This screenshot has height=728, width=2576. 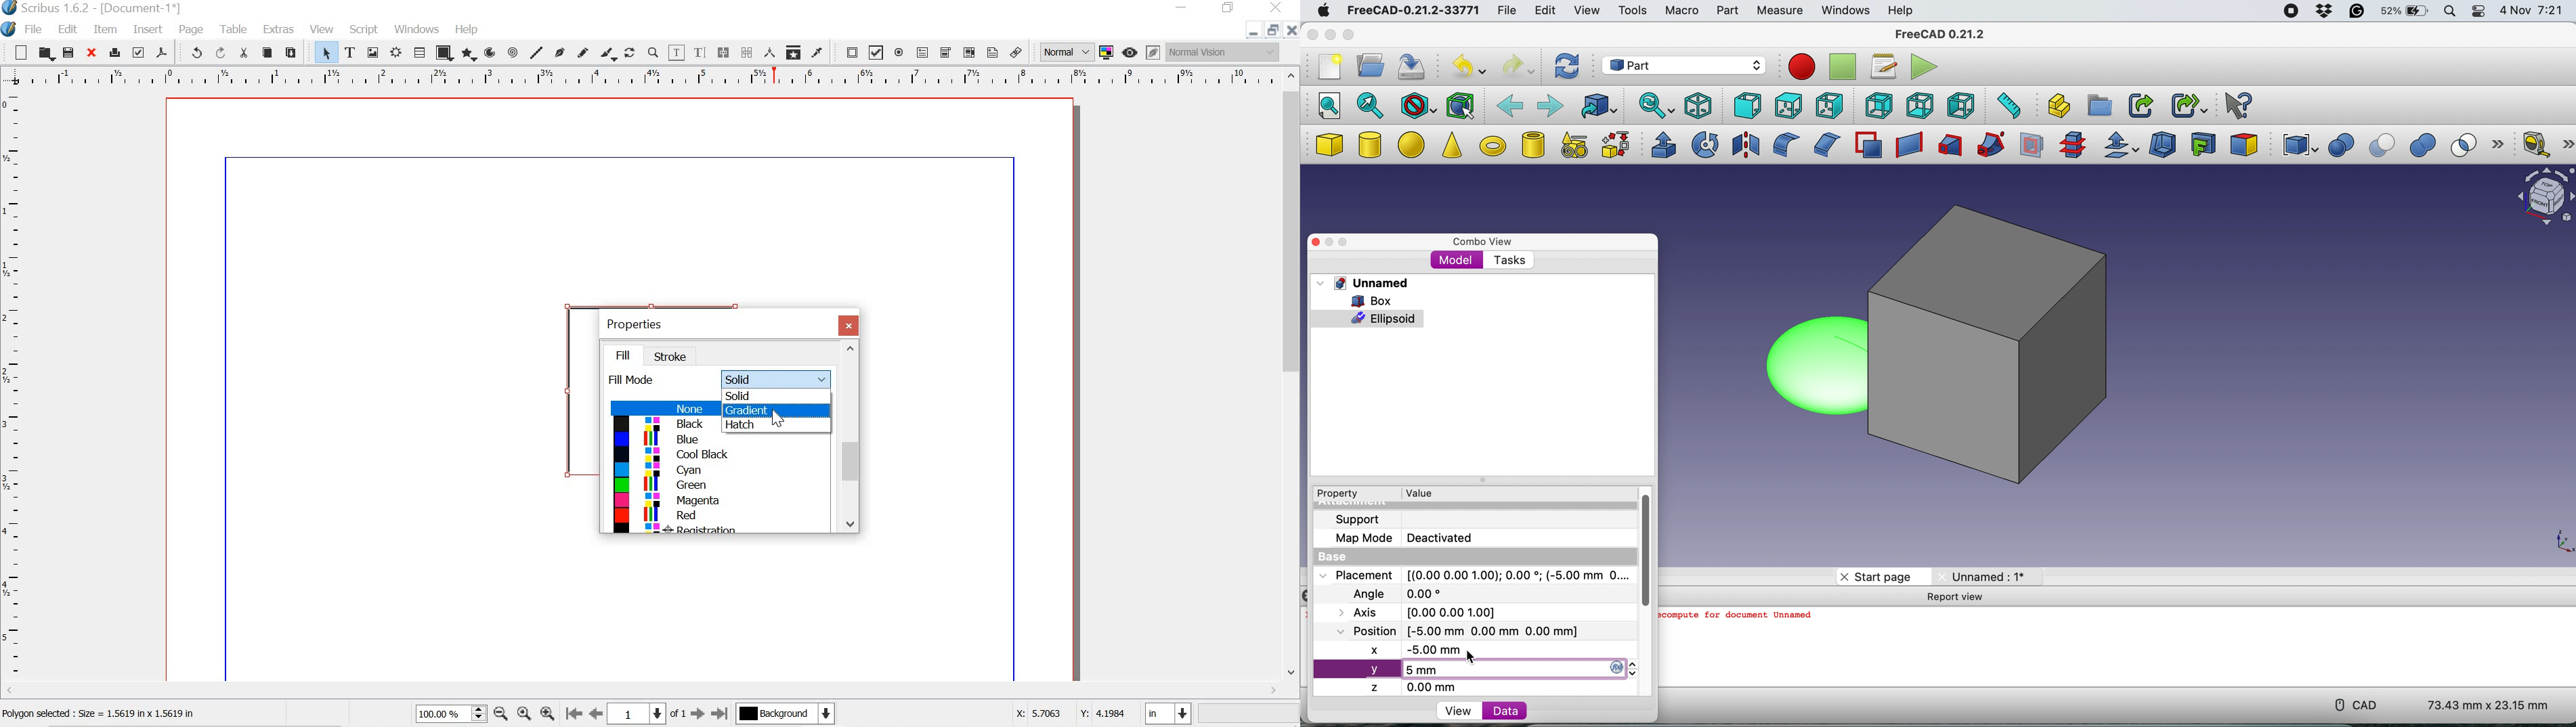 What do you see at coordinates (777, 418) in the screenshot?
I see `cursor` at bounding box center [777, 418].